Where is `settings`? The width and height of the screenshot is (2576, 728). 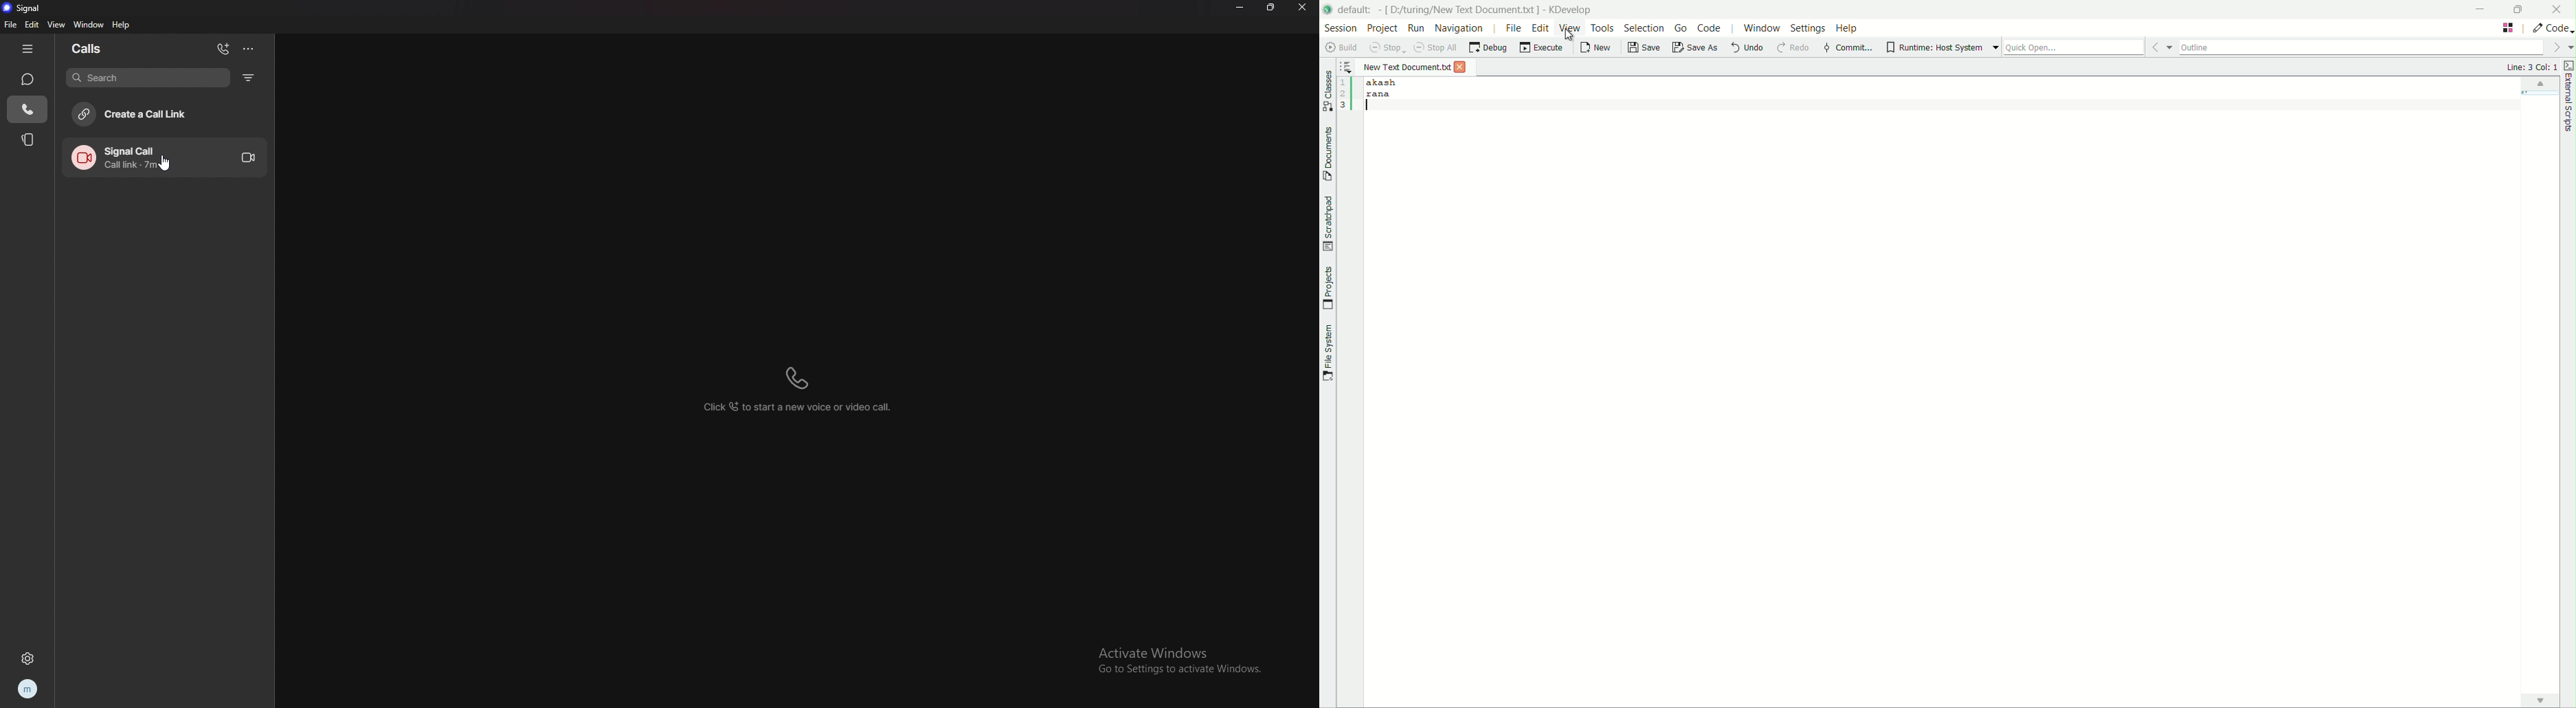 settings is located at coordinates (27, 658).